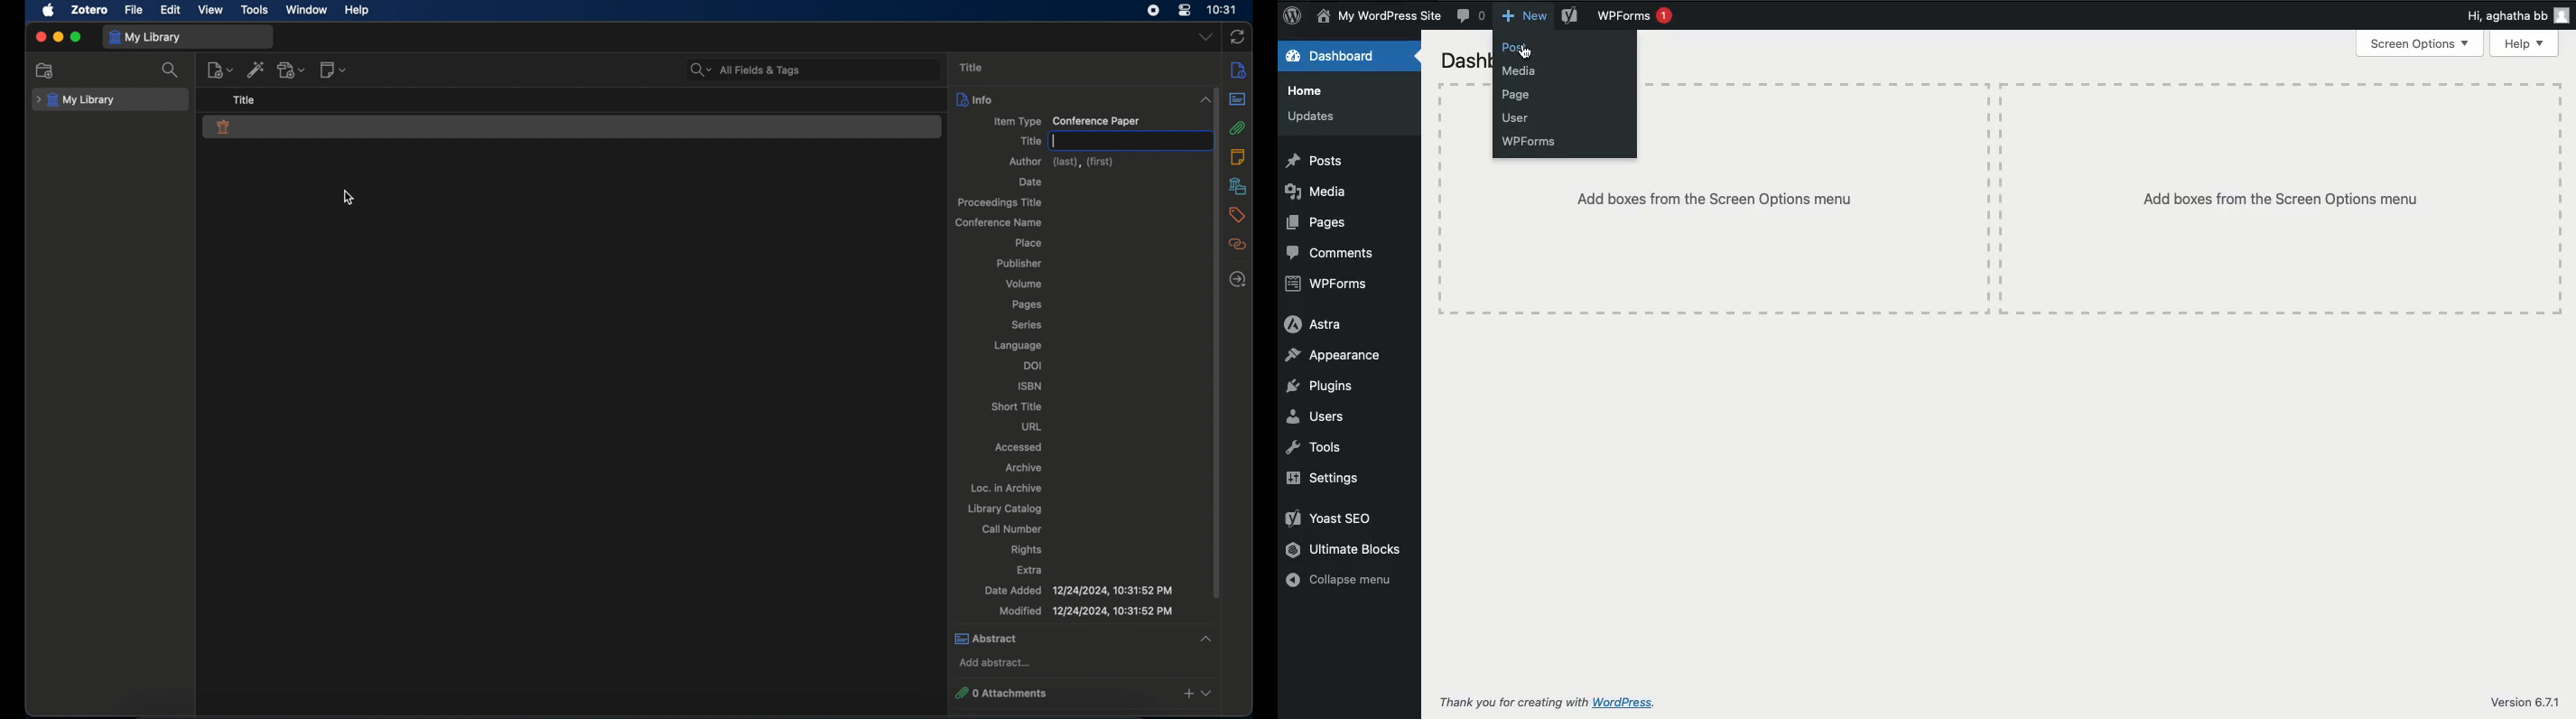 Image resolution: width=2576 pixels, height=728 pixels. I want to click on text cursor, so click(1055, 141).